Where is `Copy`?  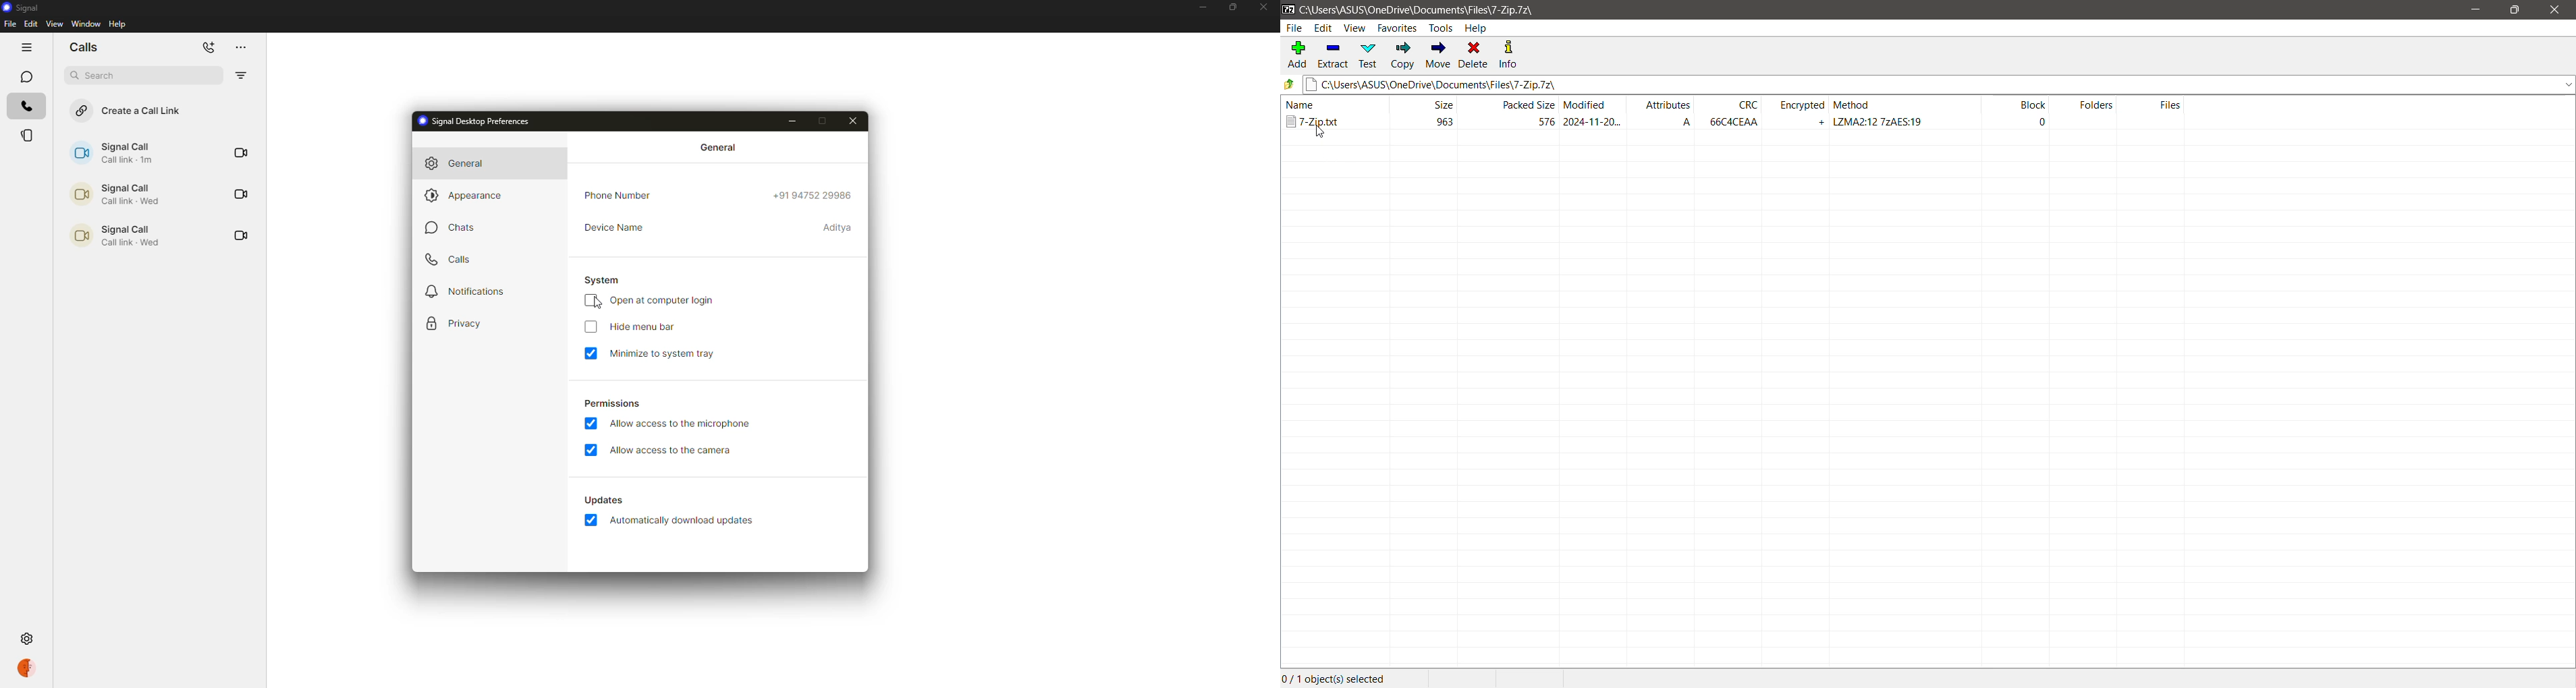 Copy is located at coordinates (1402, 55).